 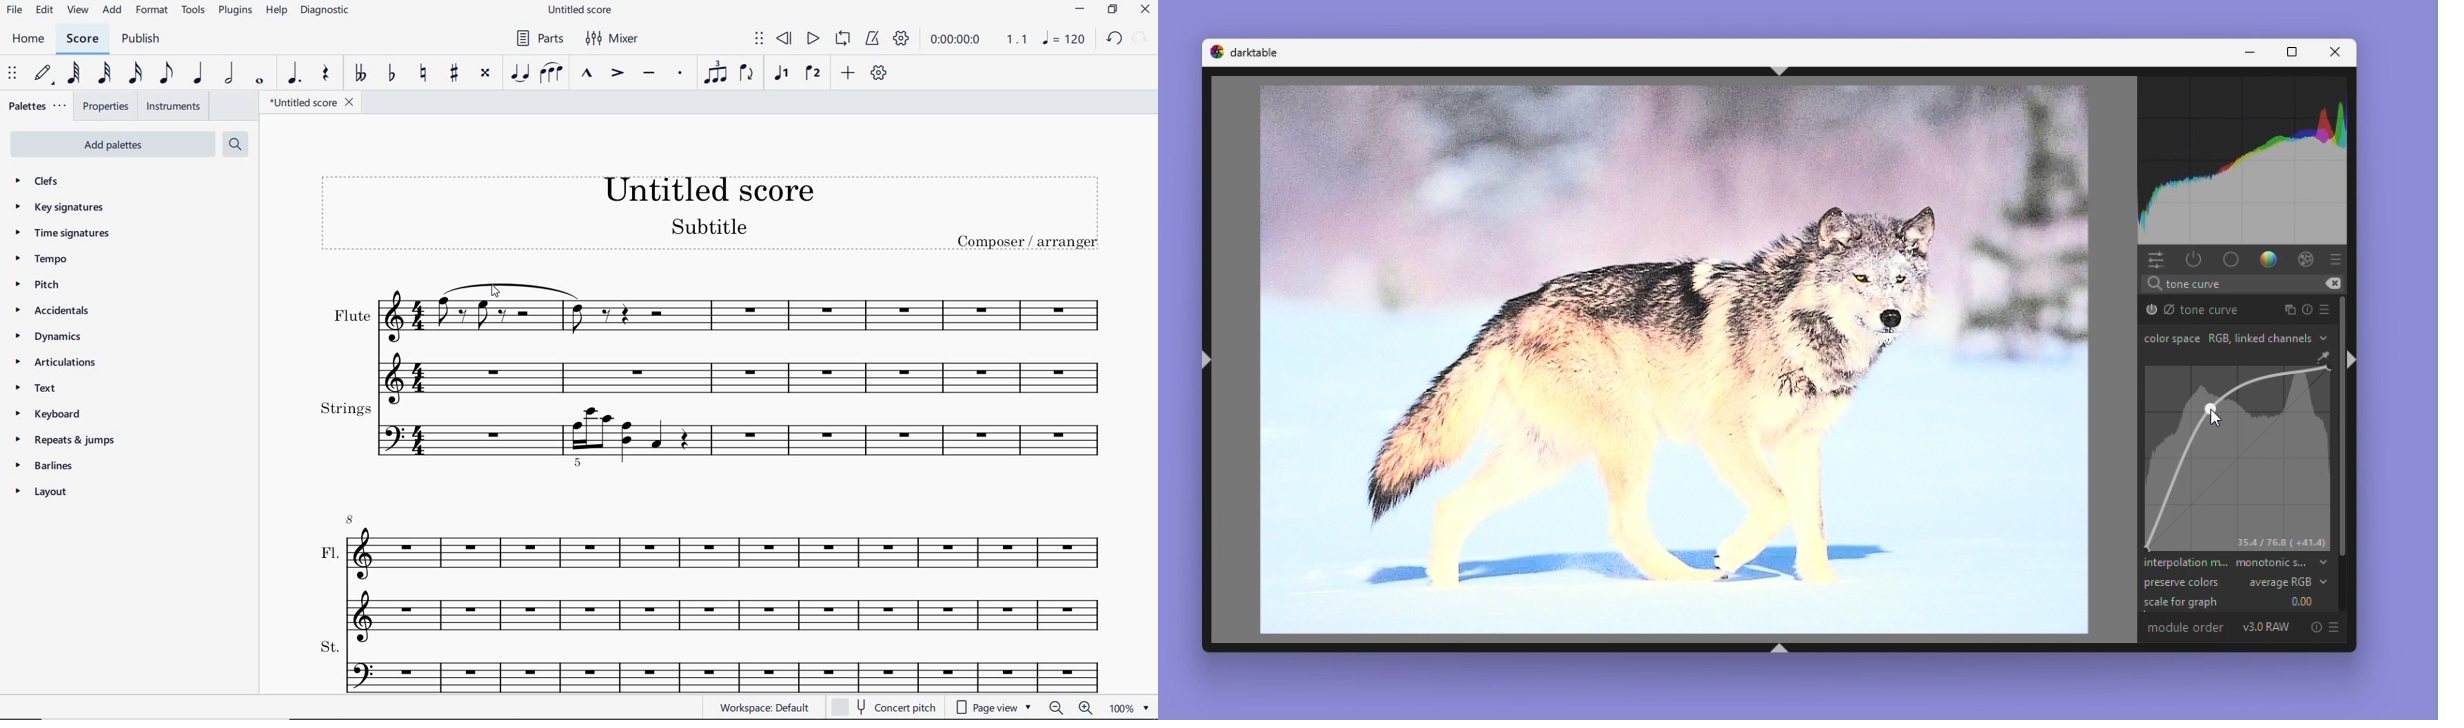 What do you see at coordinates (2358, 359) in the screenshot?
I see `shift+ctrl+r` at bounding box center [2358, 359].